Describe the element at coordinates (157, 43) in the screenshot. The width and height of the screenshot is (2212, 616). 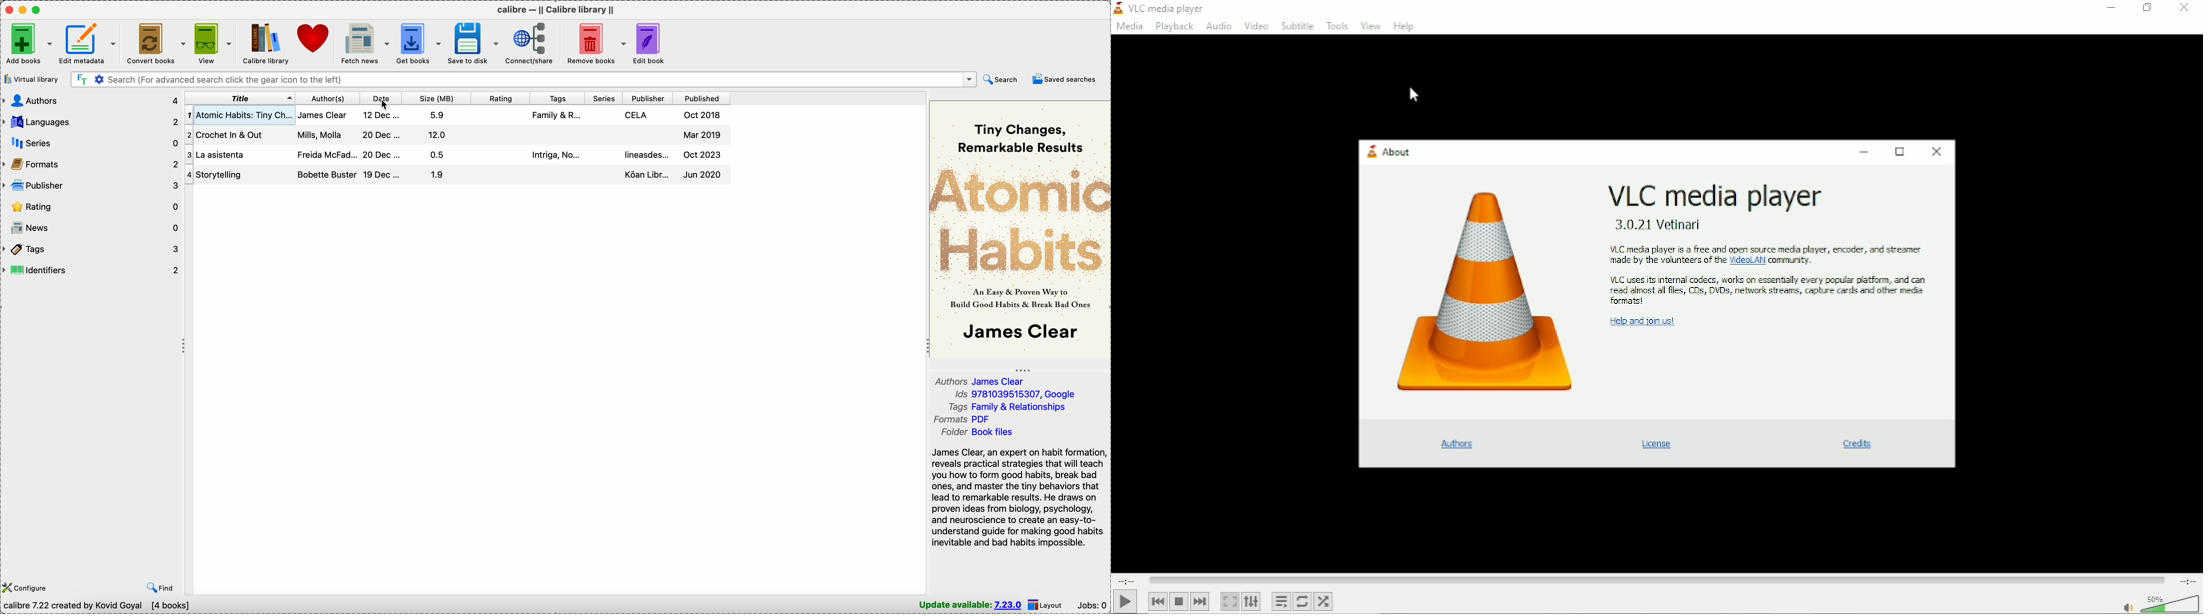
I see `convert books` at that location.